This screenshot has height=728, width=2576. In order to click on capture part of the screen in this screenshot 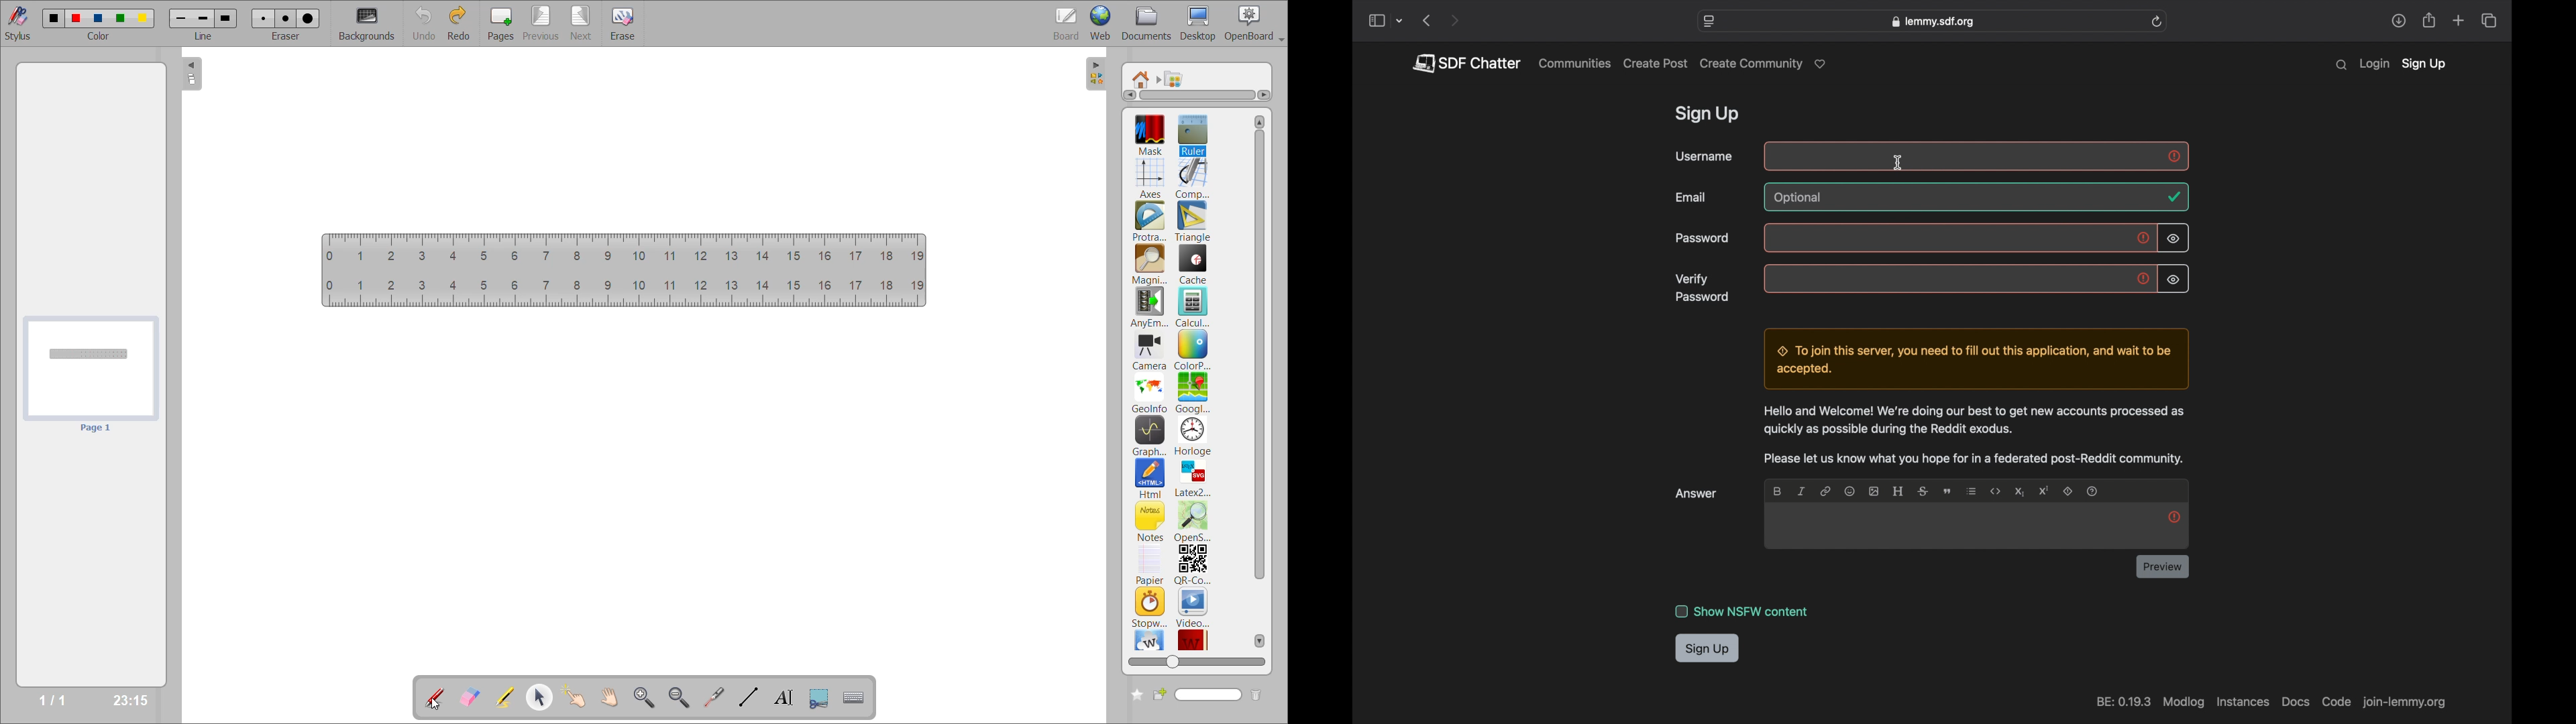, I will do `click(822, 697)`.